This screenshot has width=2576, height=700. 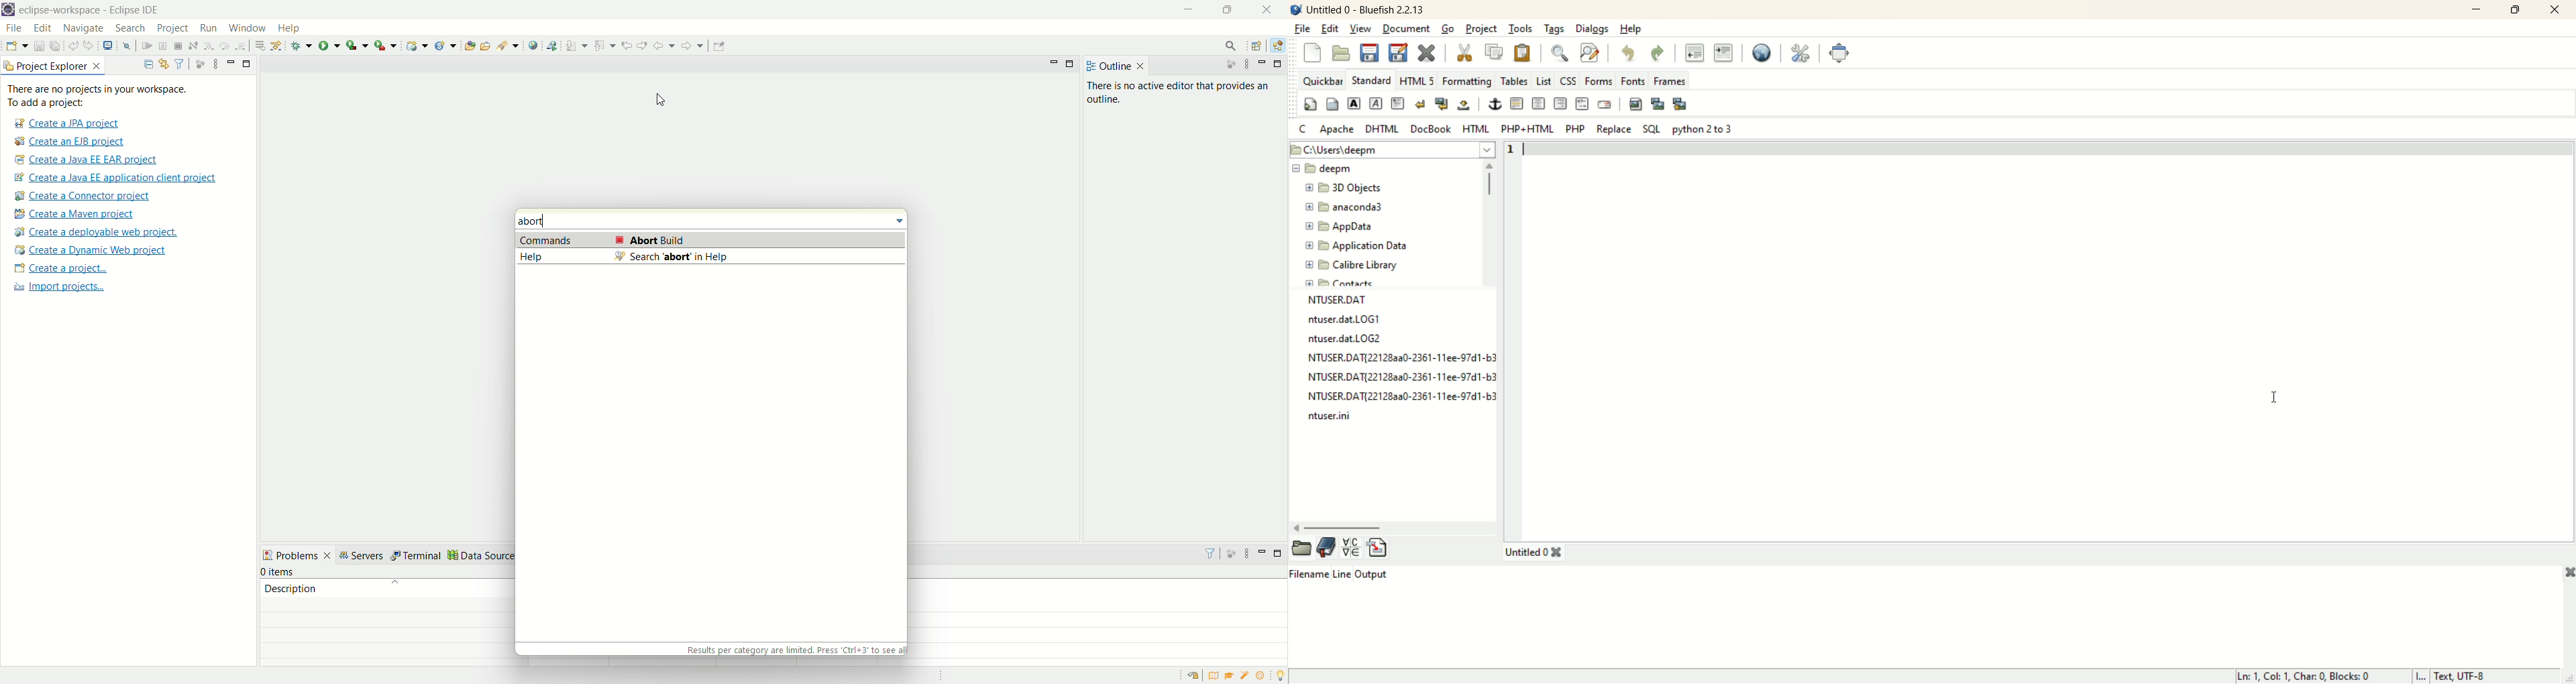 I want to click on redo, so click(x=89, y=45).